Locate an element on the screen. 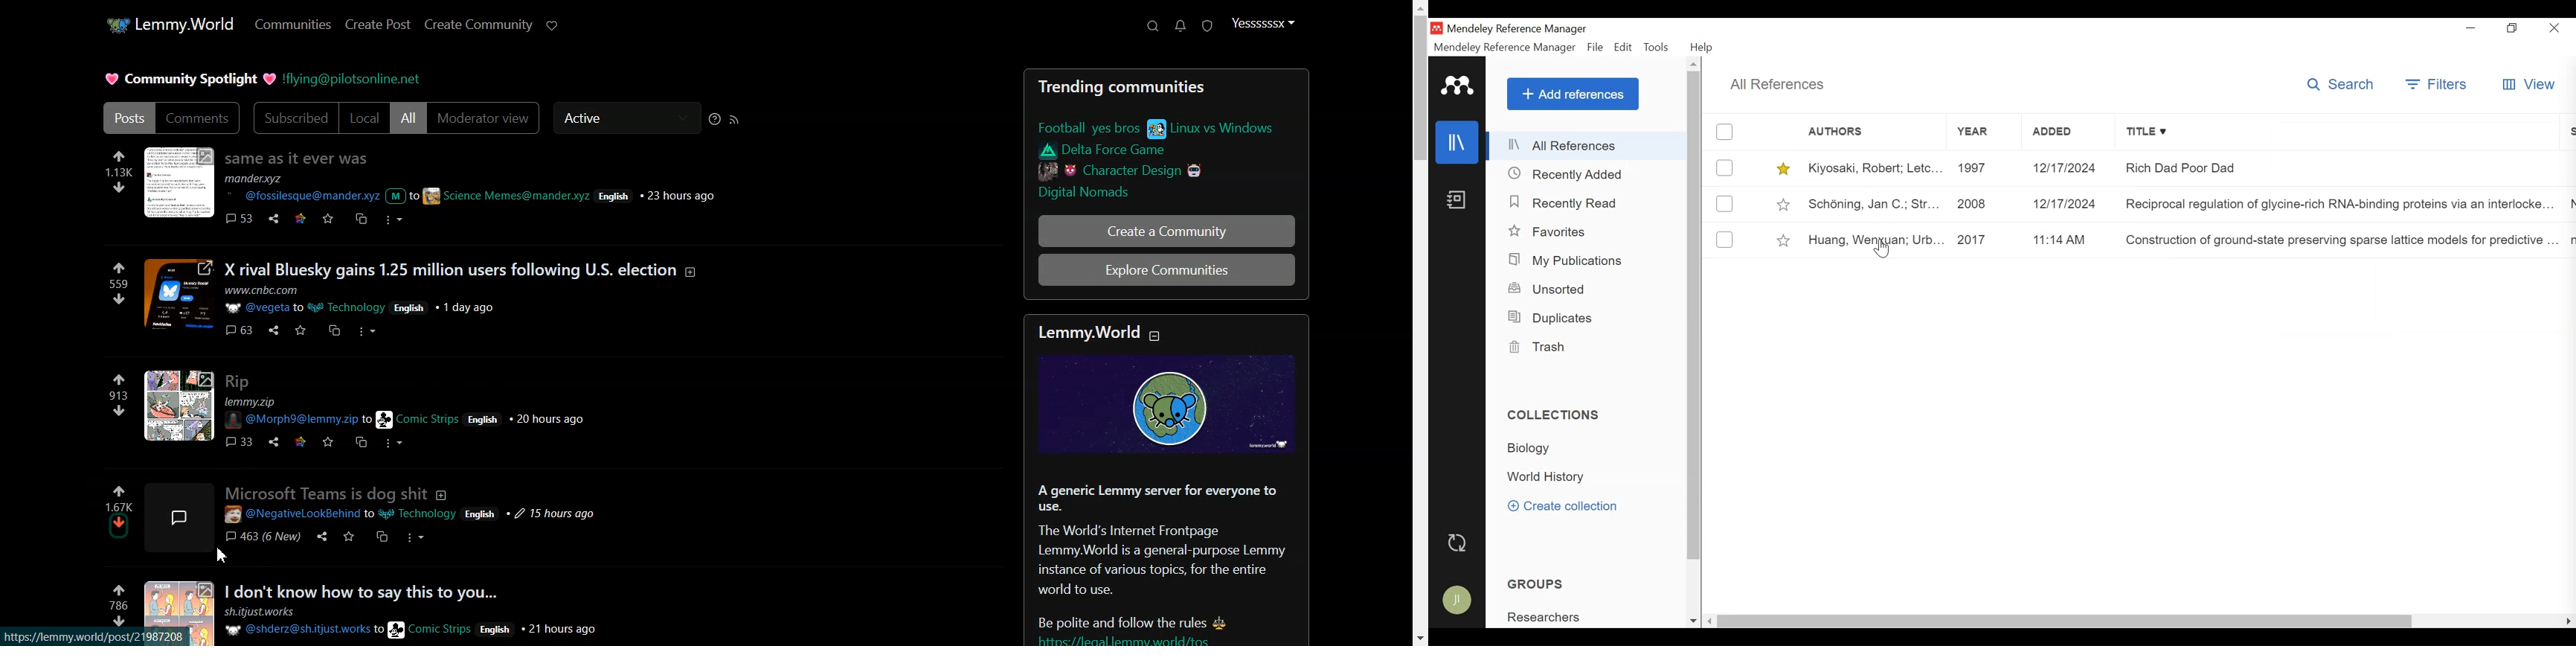 The width and height of the screenshot is (2576, 672). Mendeley Reference Manager is located at coordinates (1505, 47).